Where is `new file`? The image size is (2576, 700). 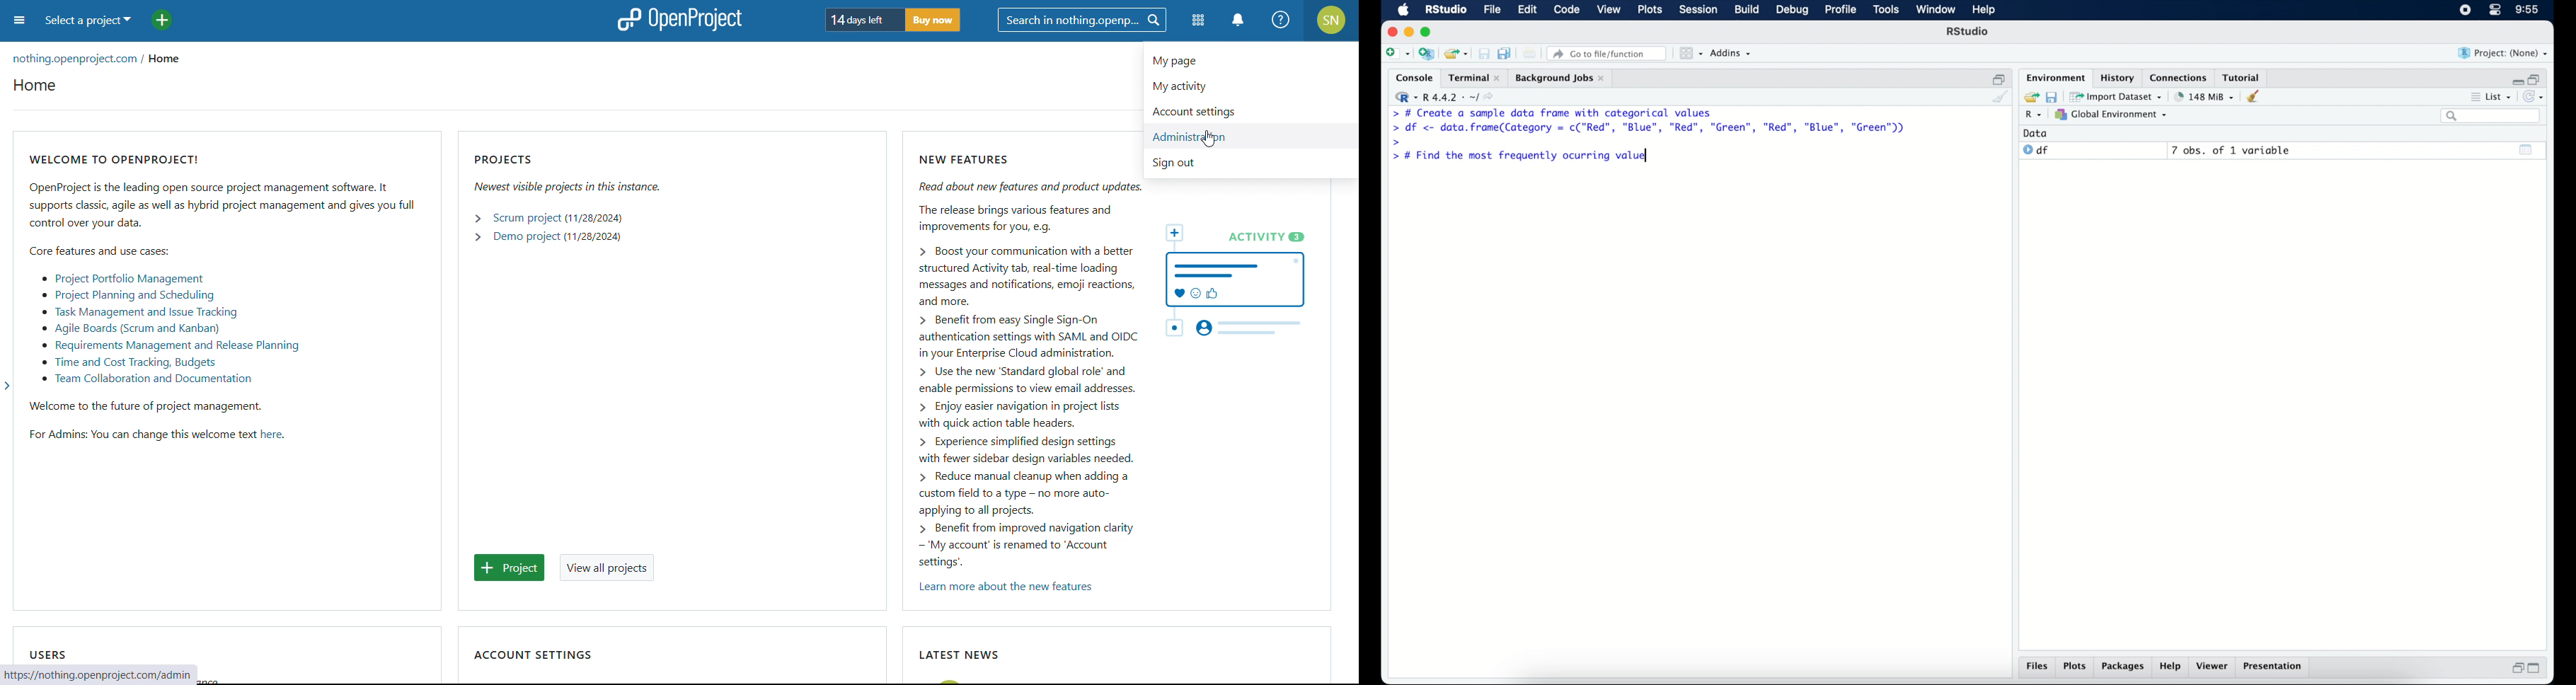
new file is located at coordinates (1396, 53).